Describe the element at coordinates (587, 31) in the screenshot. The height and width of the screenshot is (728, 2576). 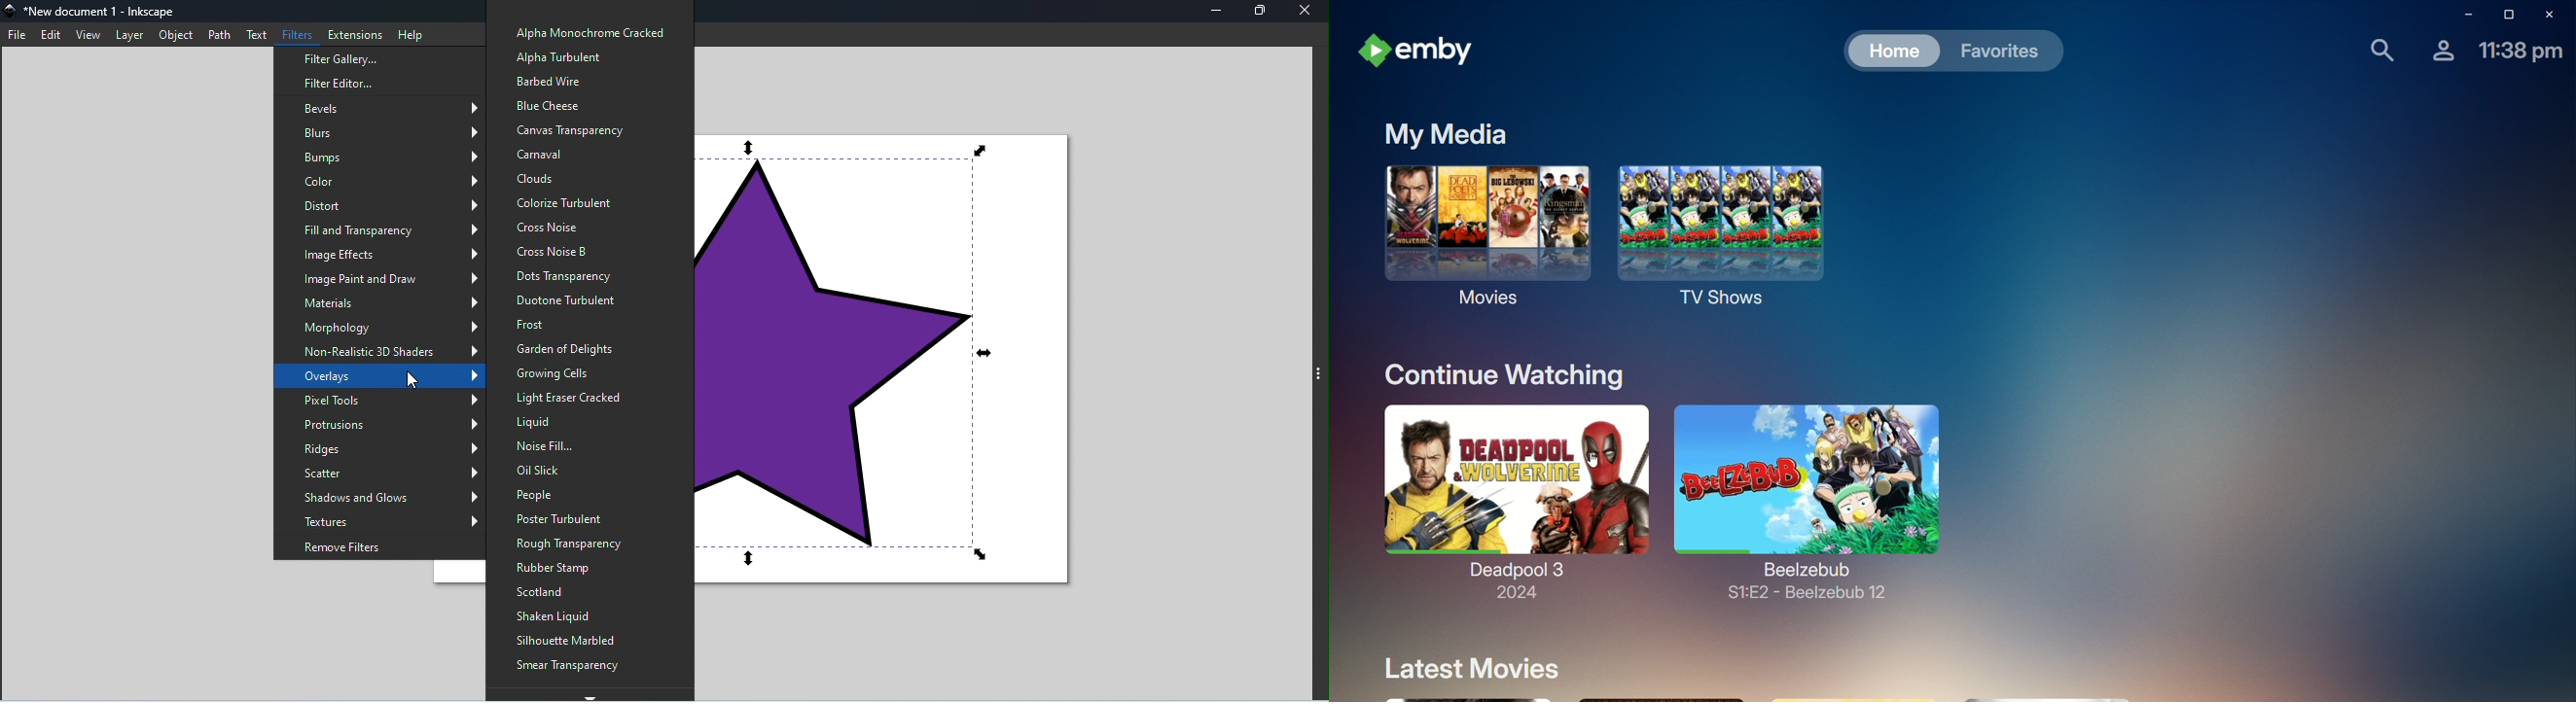
I see `Alpha monochrome cracked` at that location.